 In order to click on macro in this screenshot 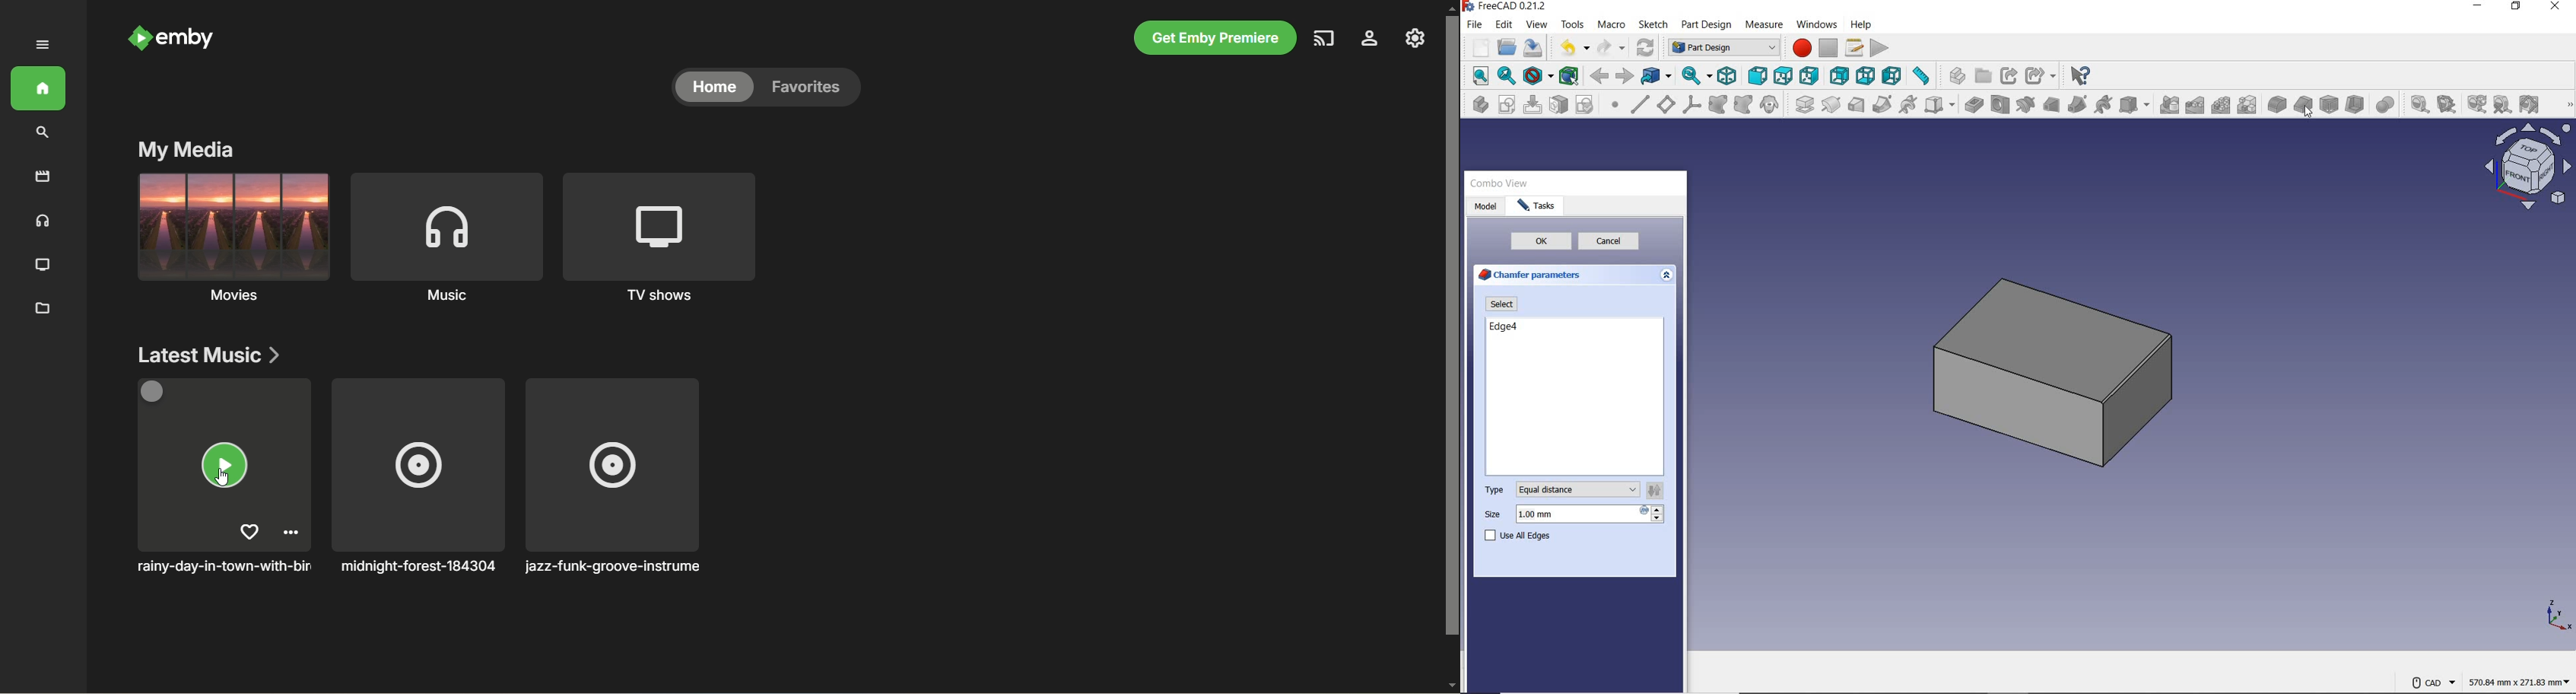, I will do `click(1614, 26)`.